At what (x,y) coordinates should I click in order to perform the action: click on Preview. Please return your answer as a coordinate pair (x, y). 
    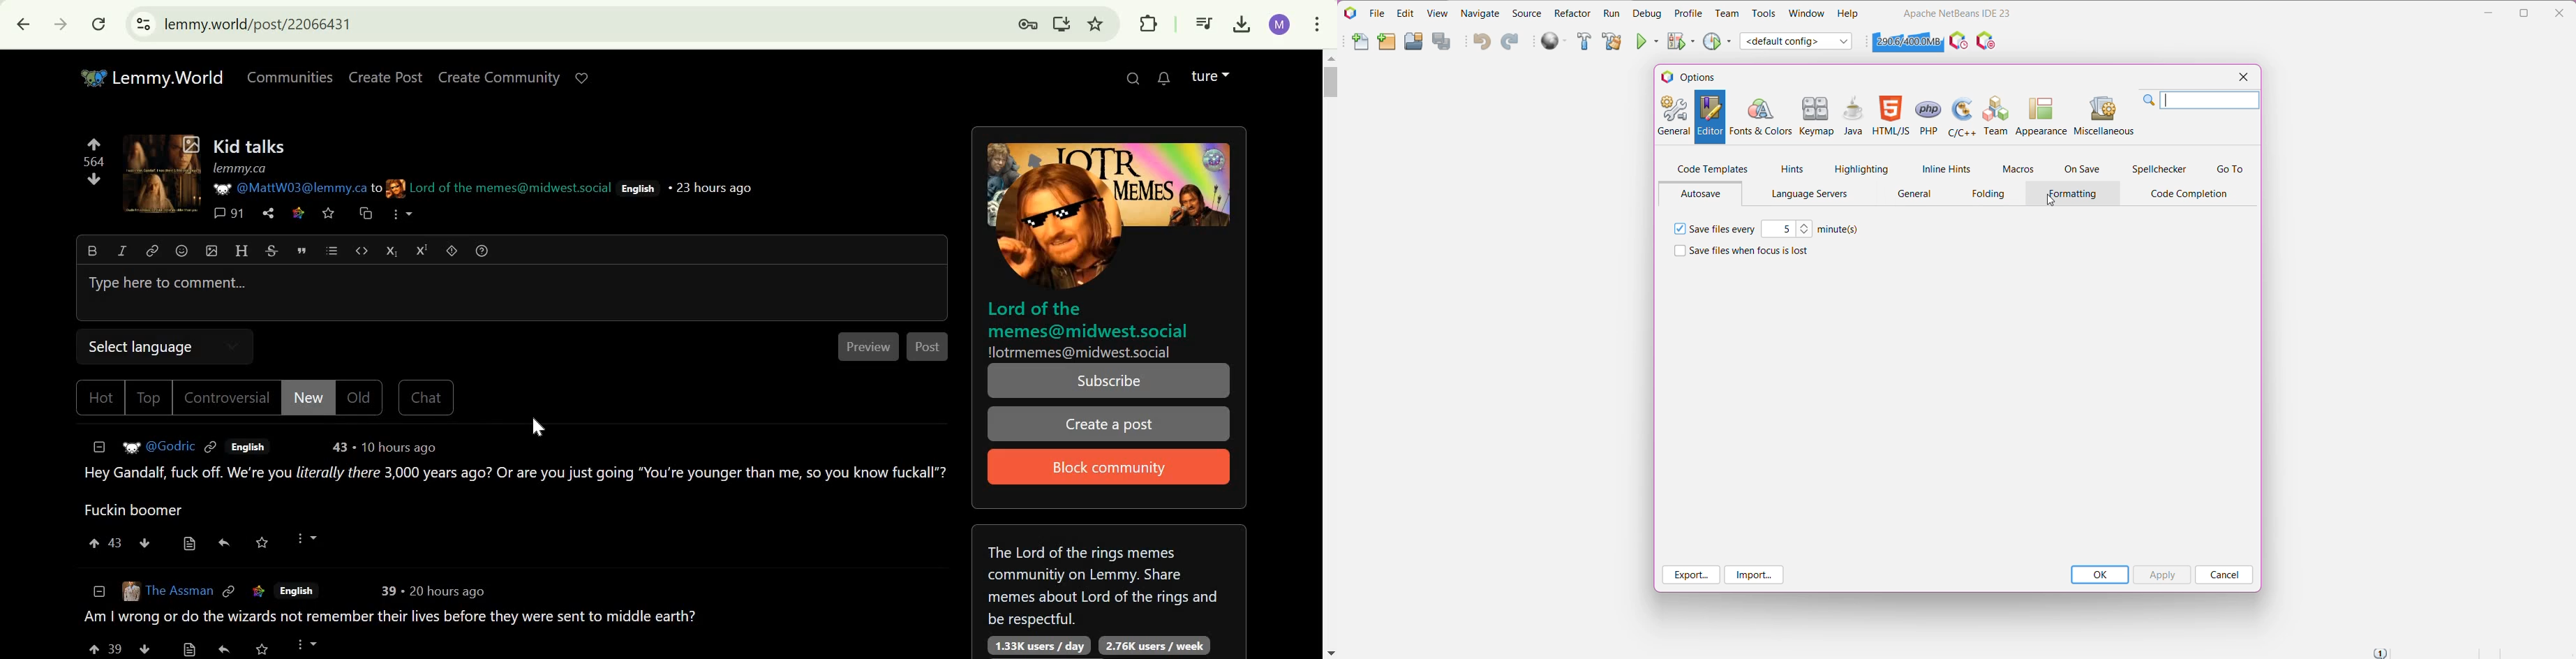
    Looking at the image, I should click on (869, 348).